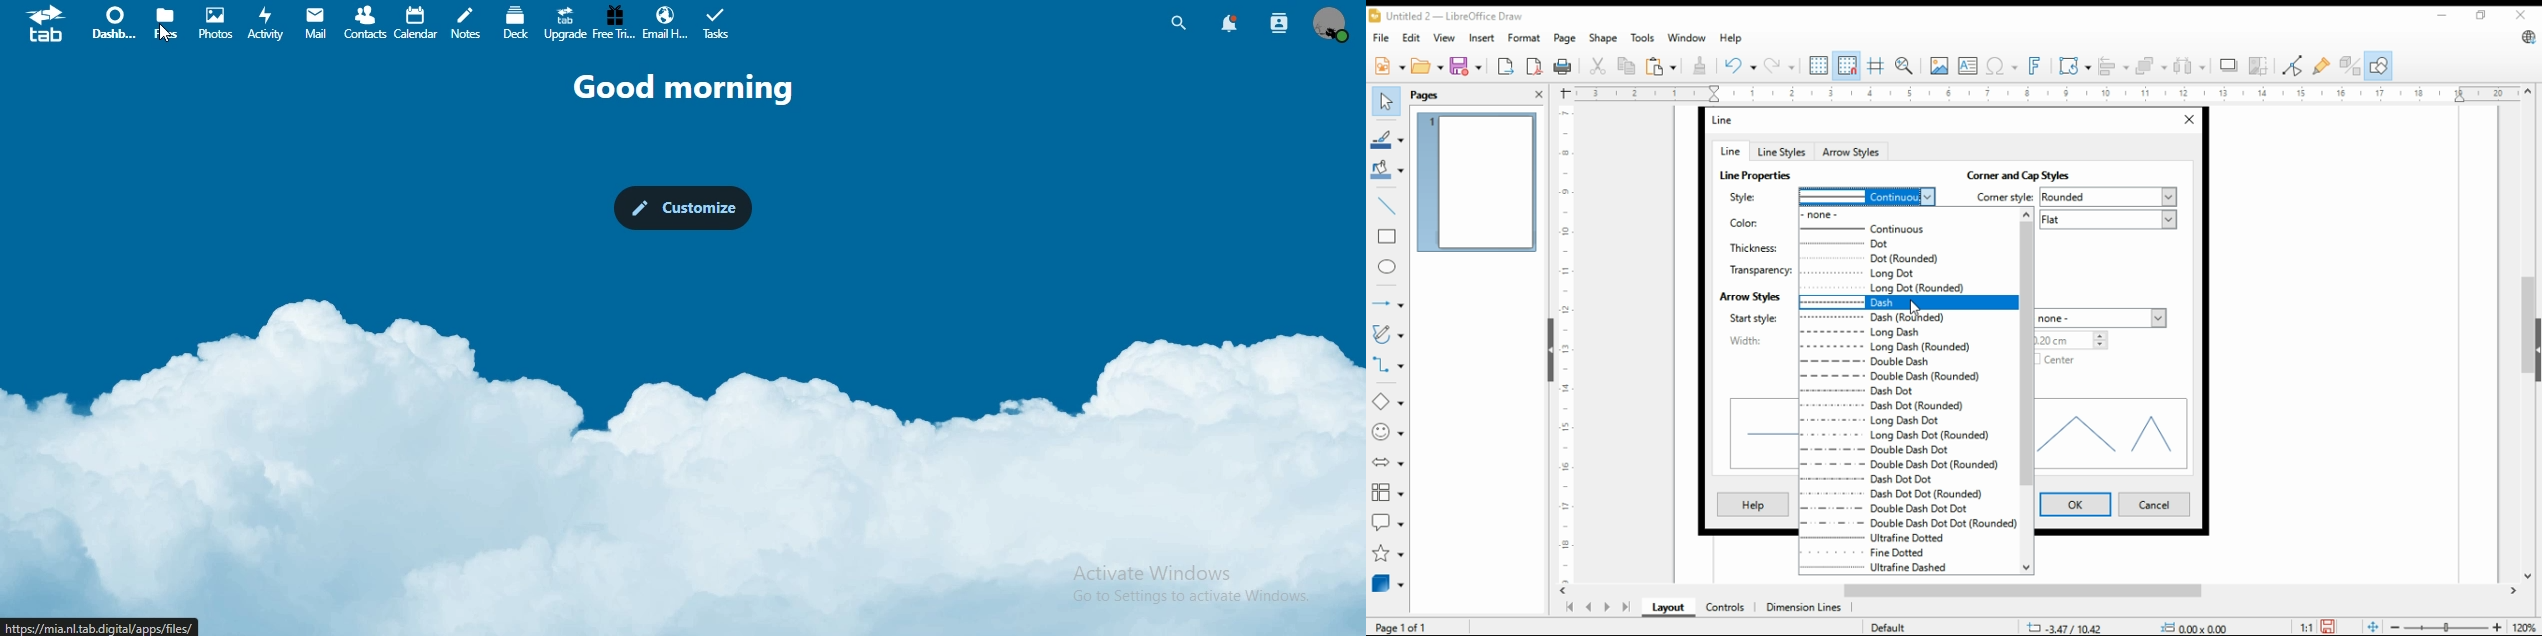 The image size is (2548, 644). Describe the element at coordinates (1625, 608) in the screenshot. I see `last page` at that location.